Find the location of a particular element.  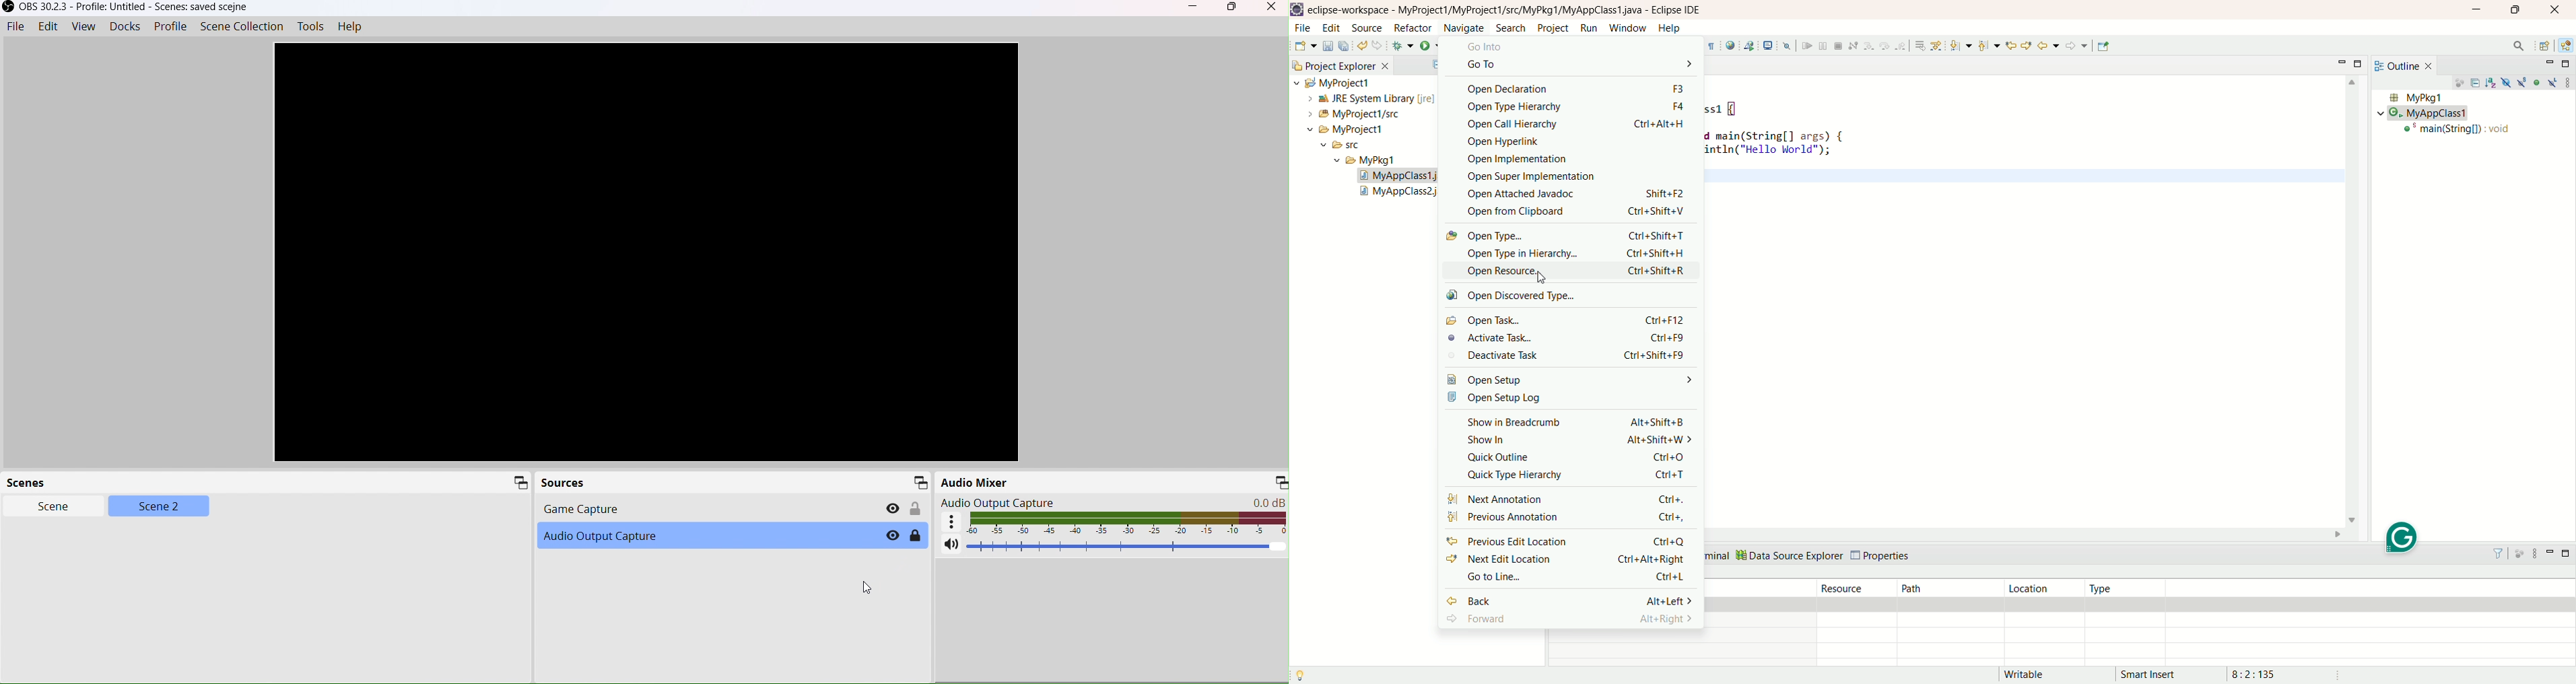

Audio Output Capture is located at coordinates (1009, 501).